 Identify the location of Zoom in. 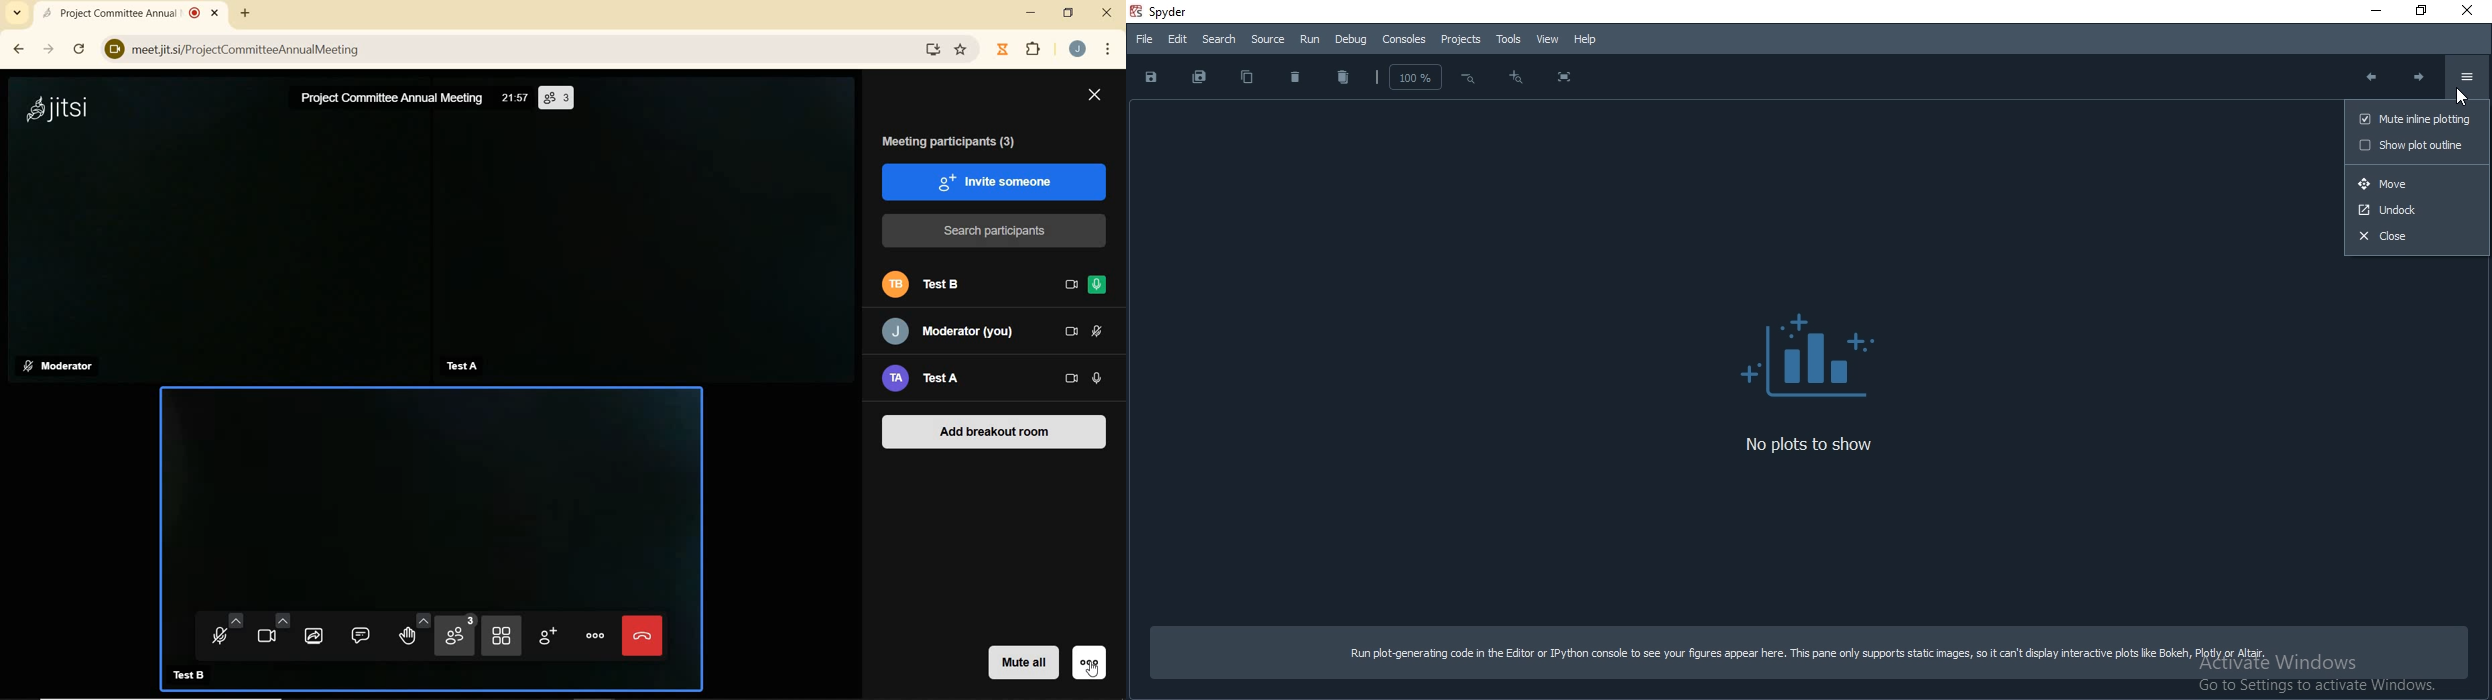
(1468, 79).